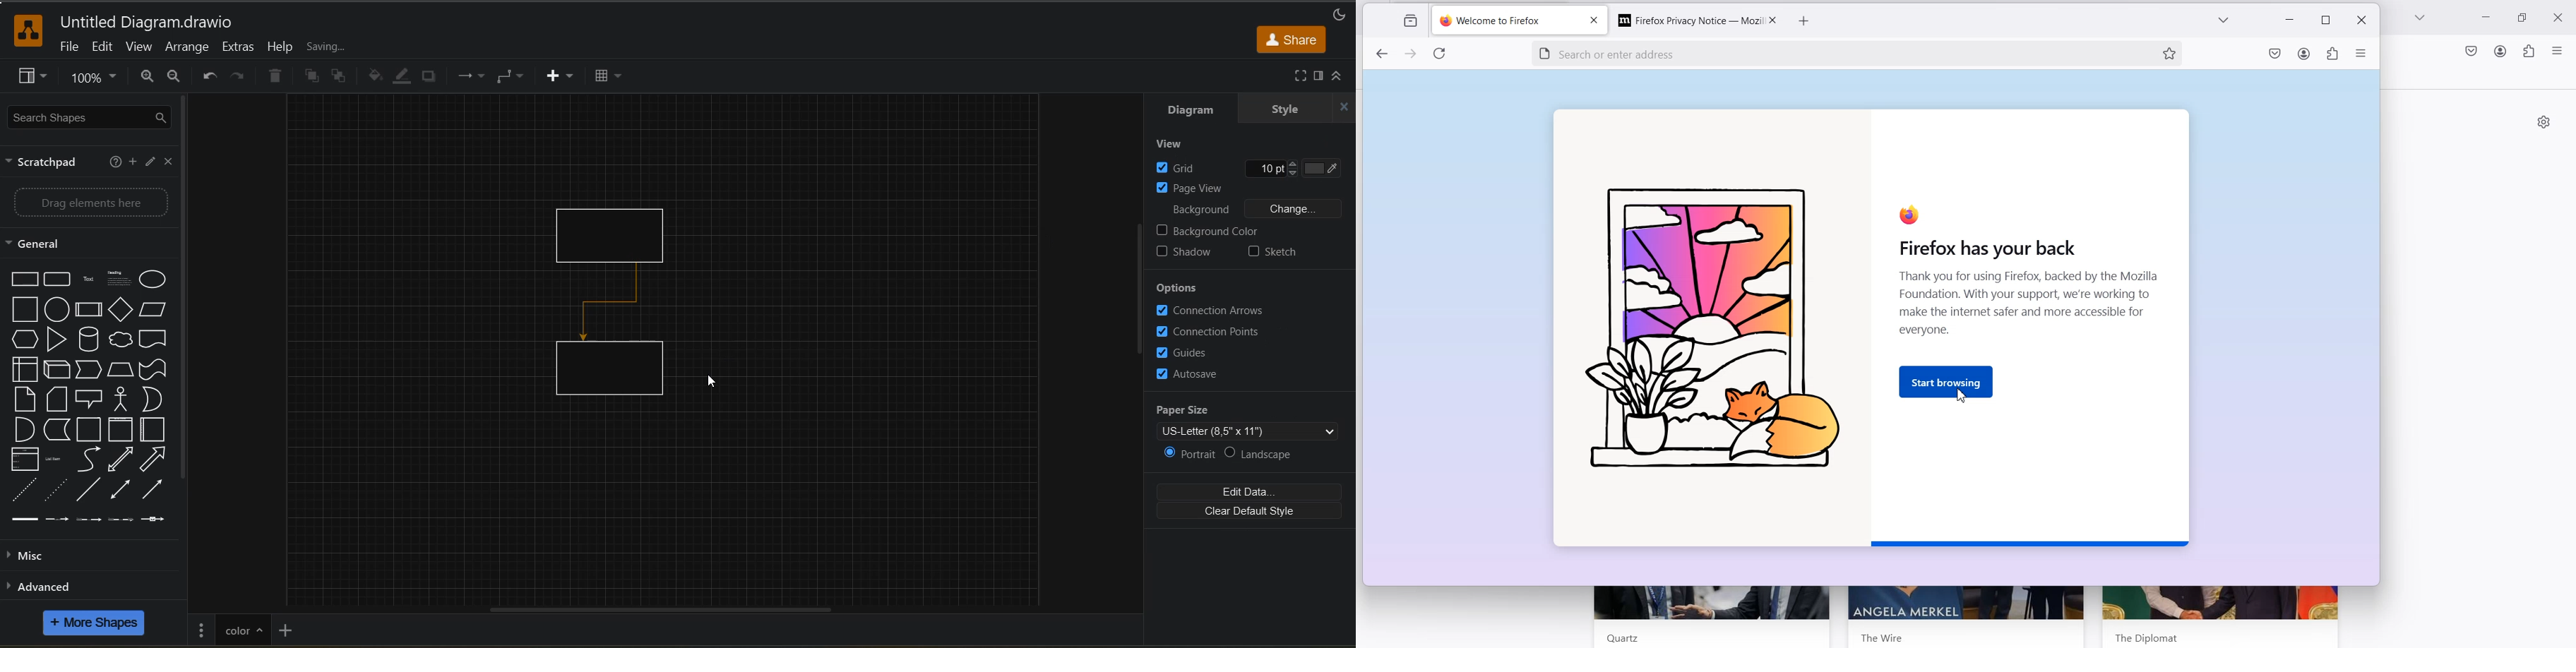  What do you see at coordinates (287, 629) in the screenshot?
I see `insert page` at bounding box center [287, 629].